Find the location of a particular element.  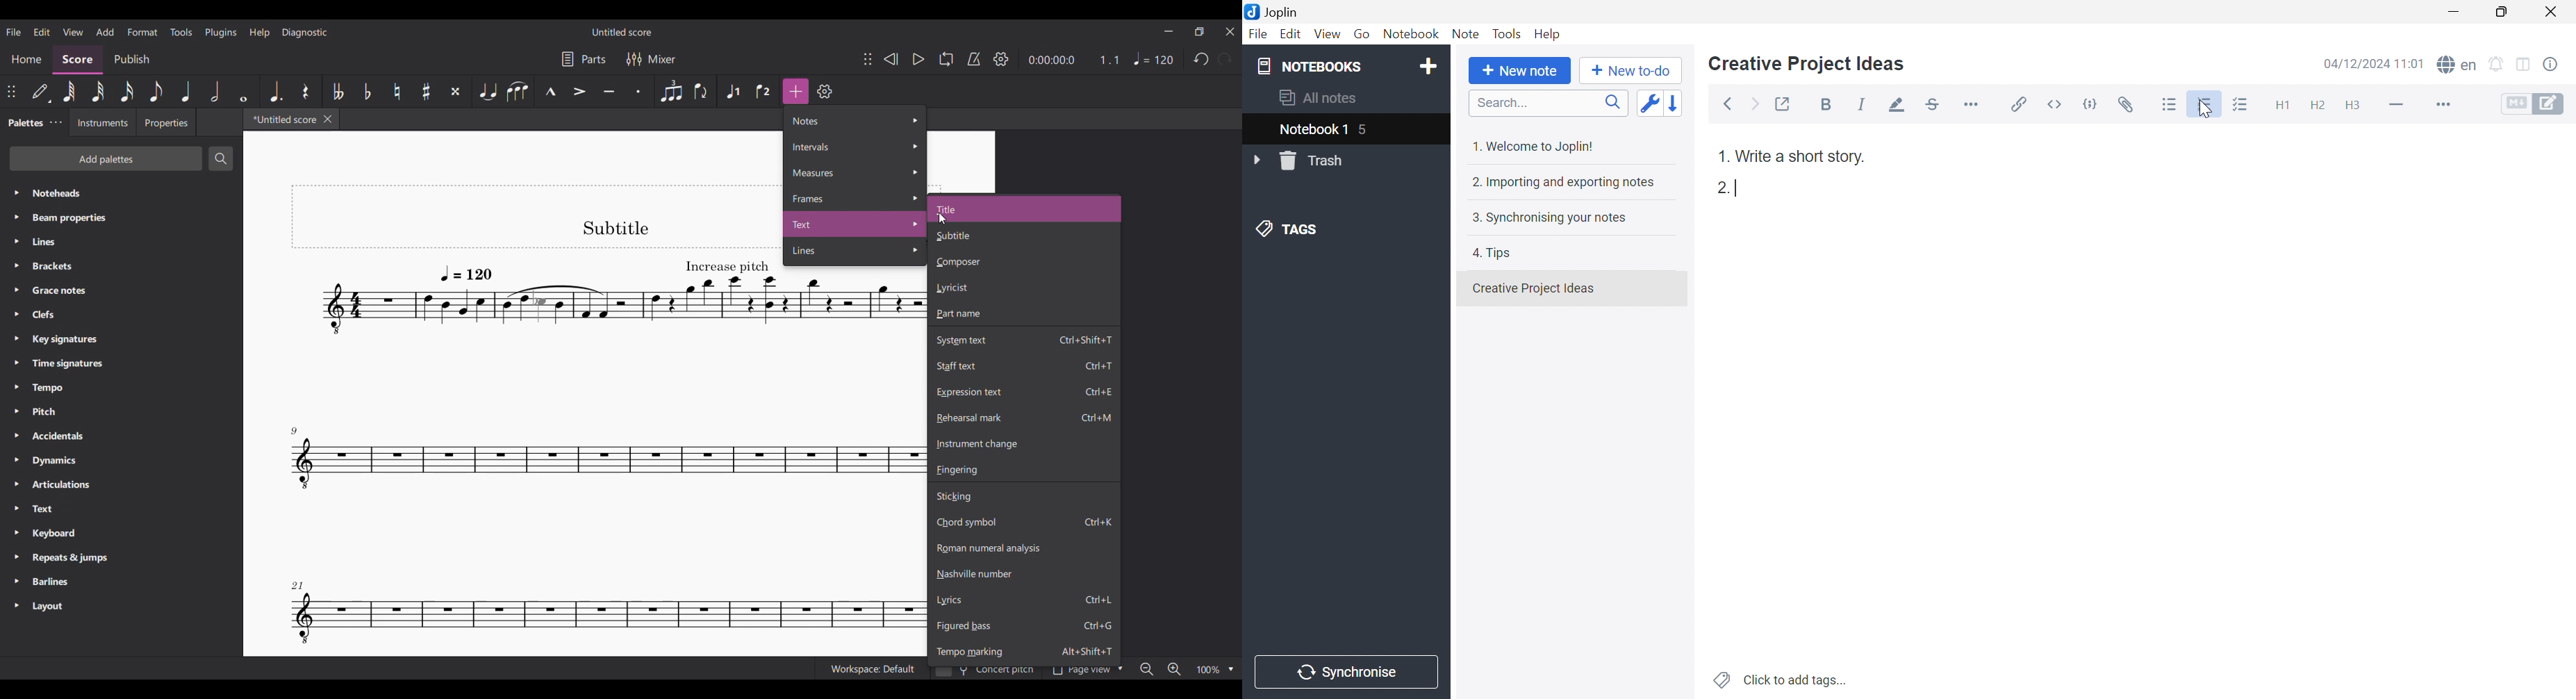

Spell check is located at coordinates (2458, 66).